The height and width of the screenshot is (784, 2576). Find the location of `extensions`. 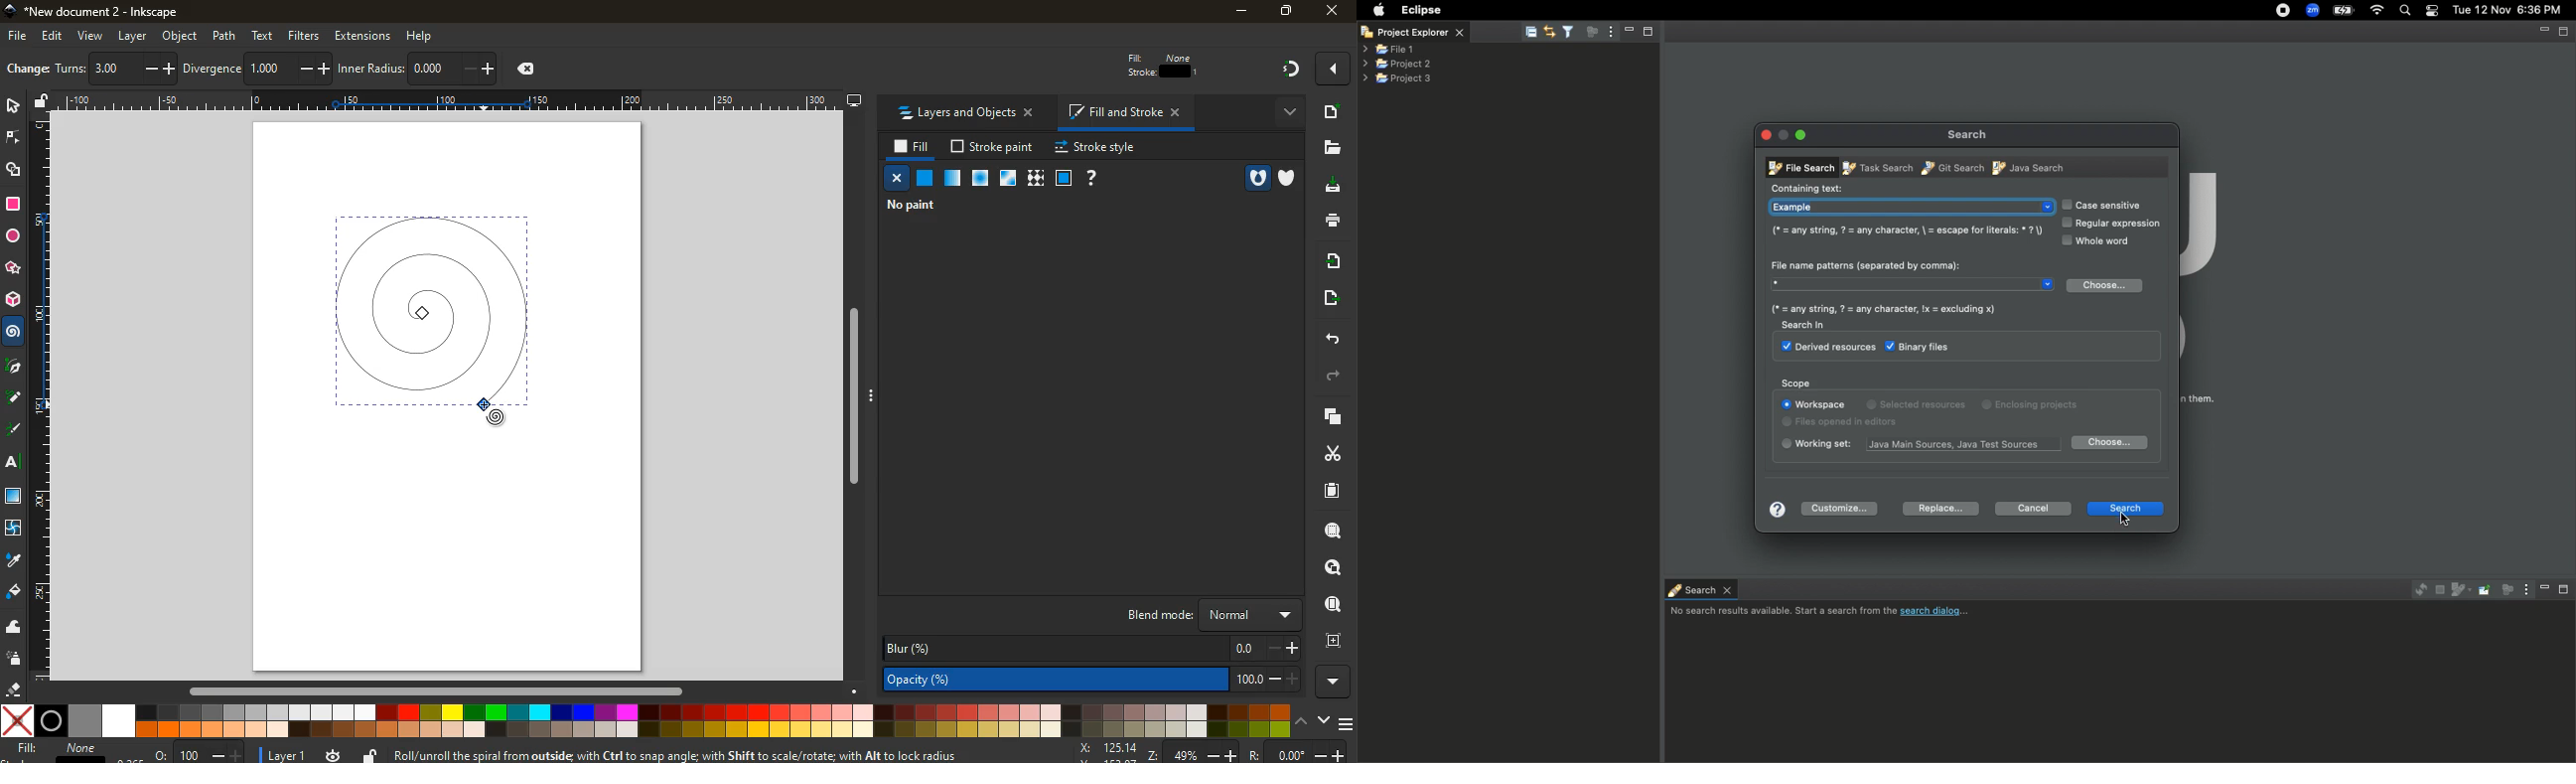

extensions is located at coordinates (363, 36).